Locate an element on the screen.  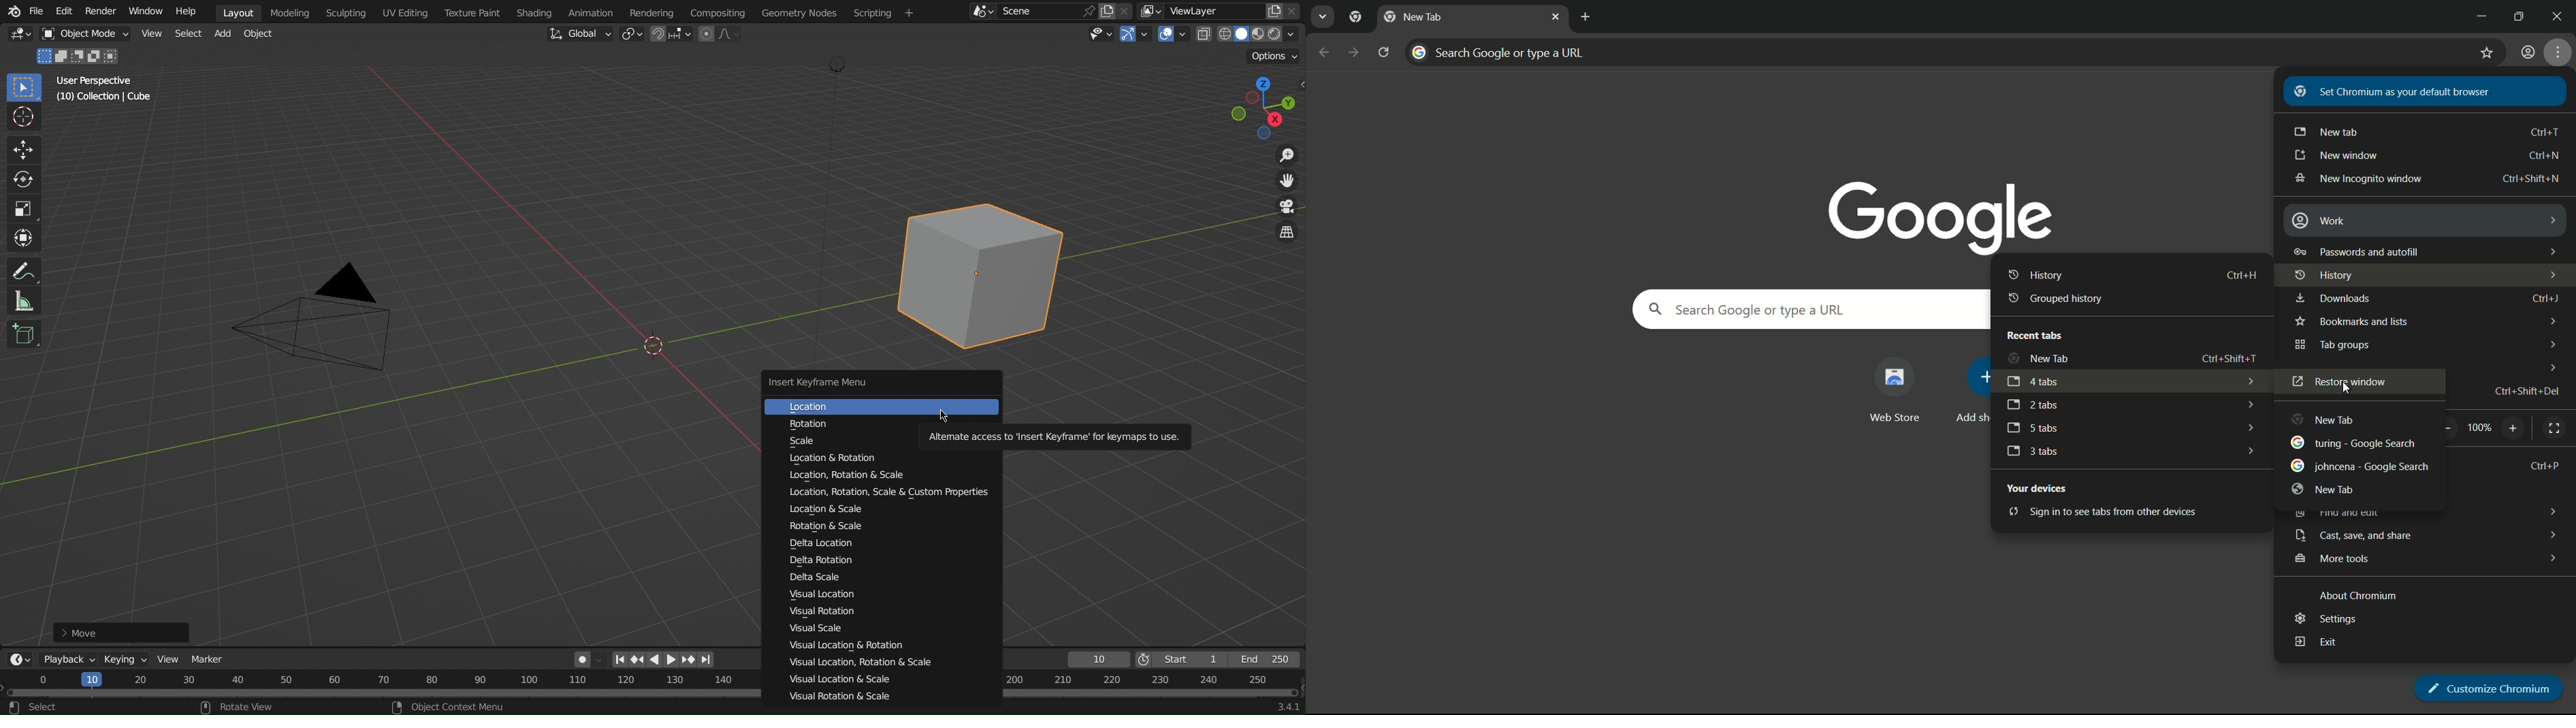
Edit is located at coordinates (61, 11).